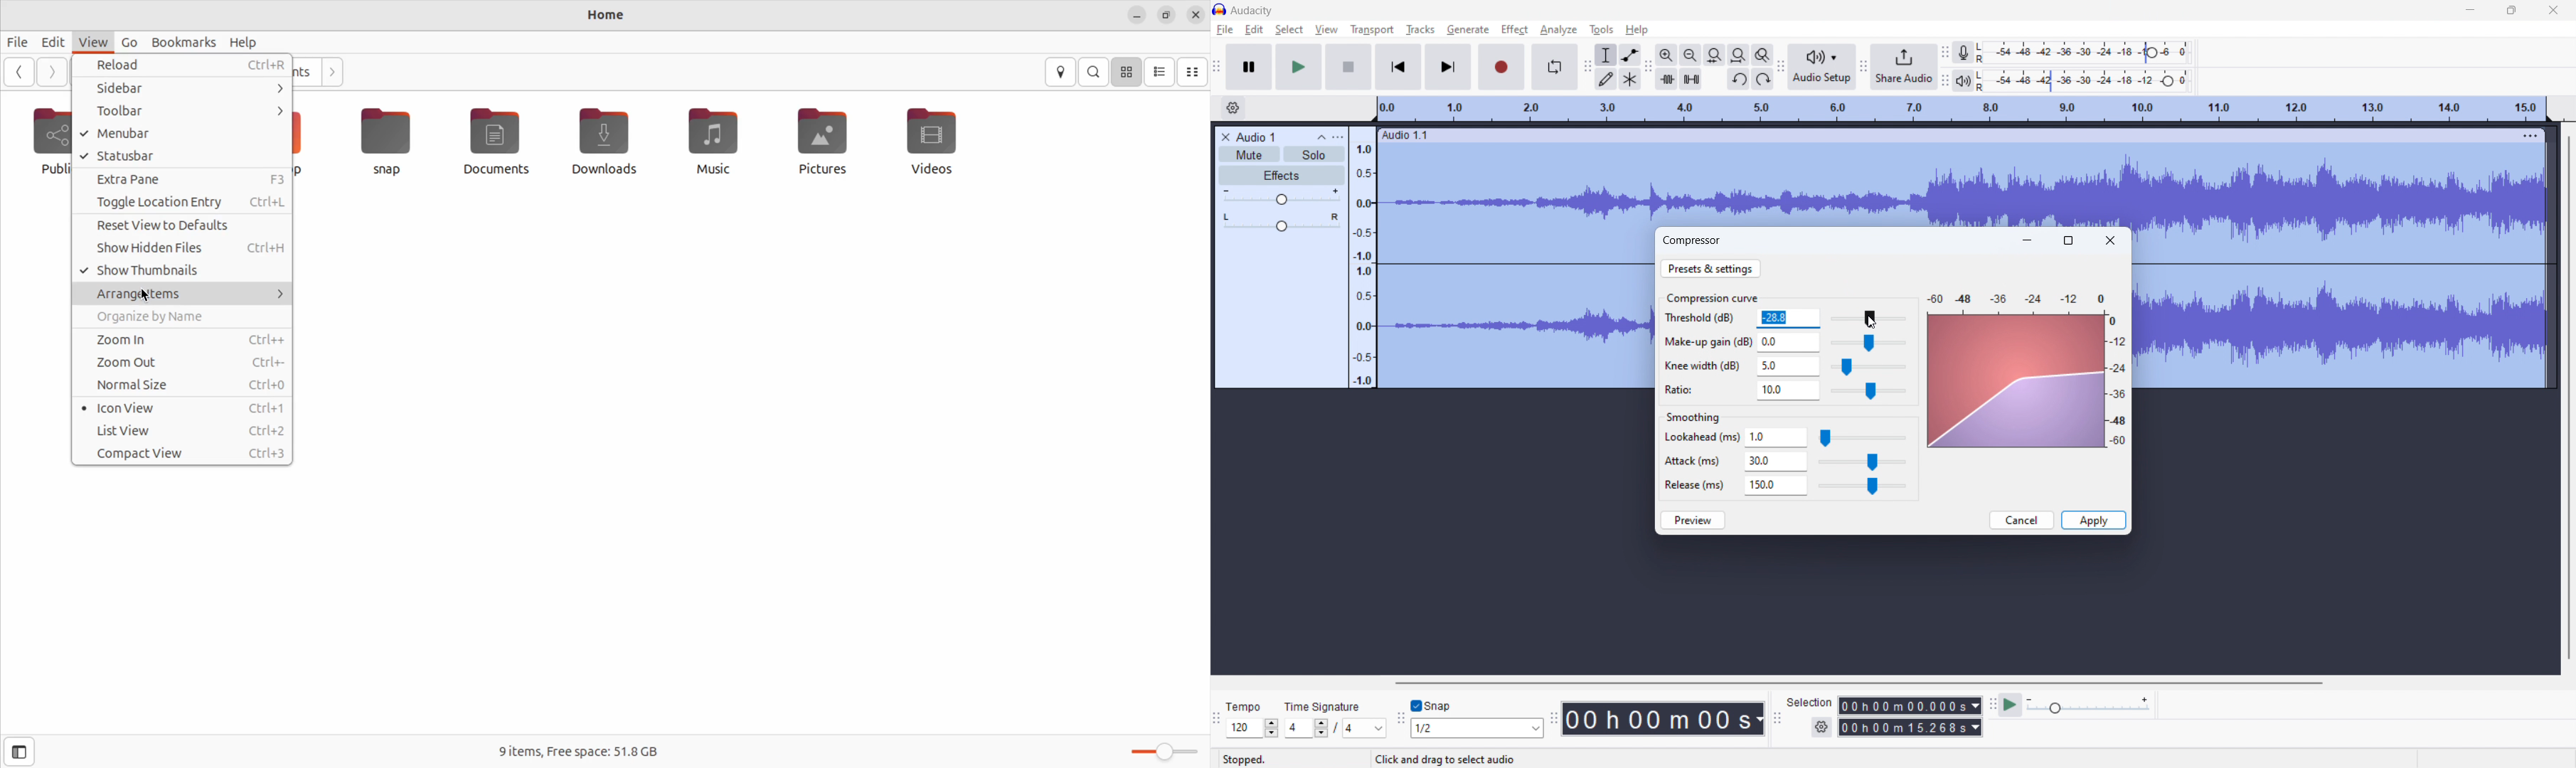 This screenshot has width=2576, height=784. I want to click on Stopped, so click(1254, 758).